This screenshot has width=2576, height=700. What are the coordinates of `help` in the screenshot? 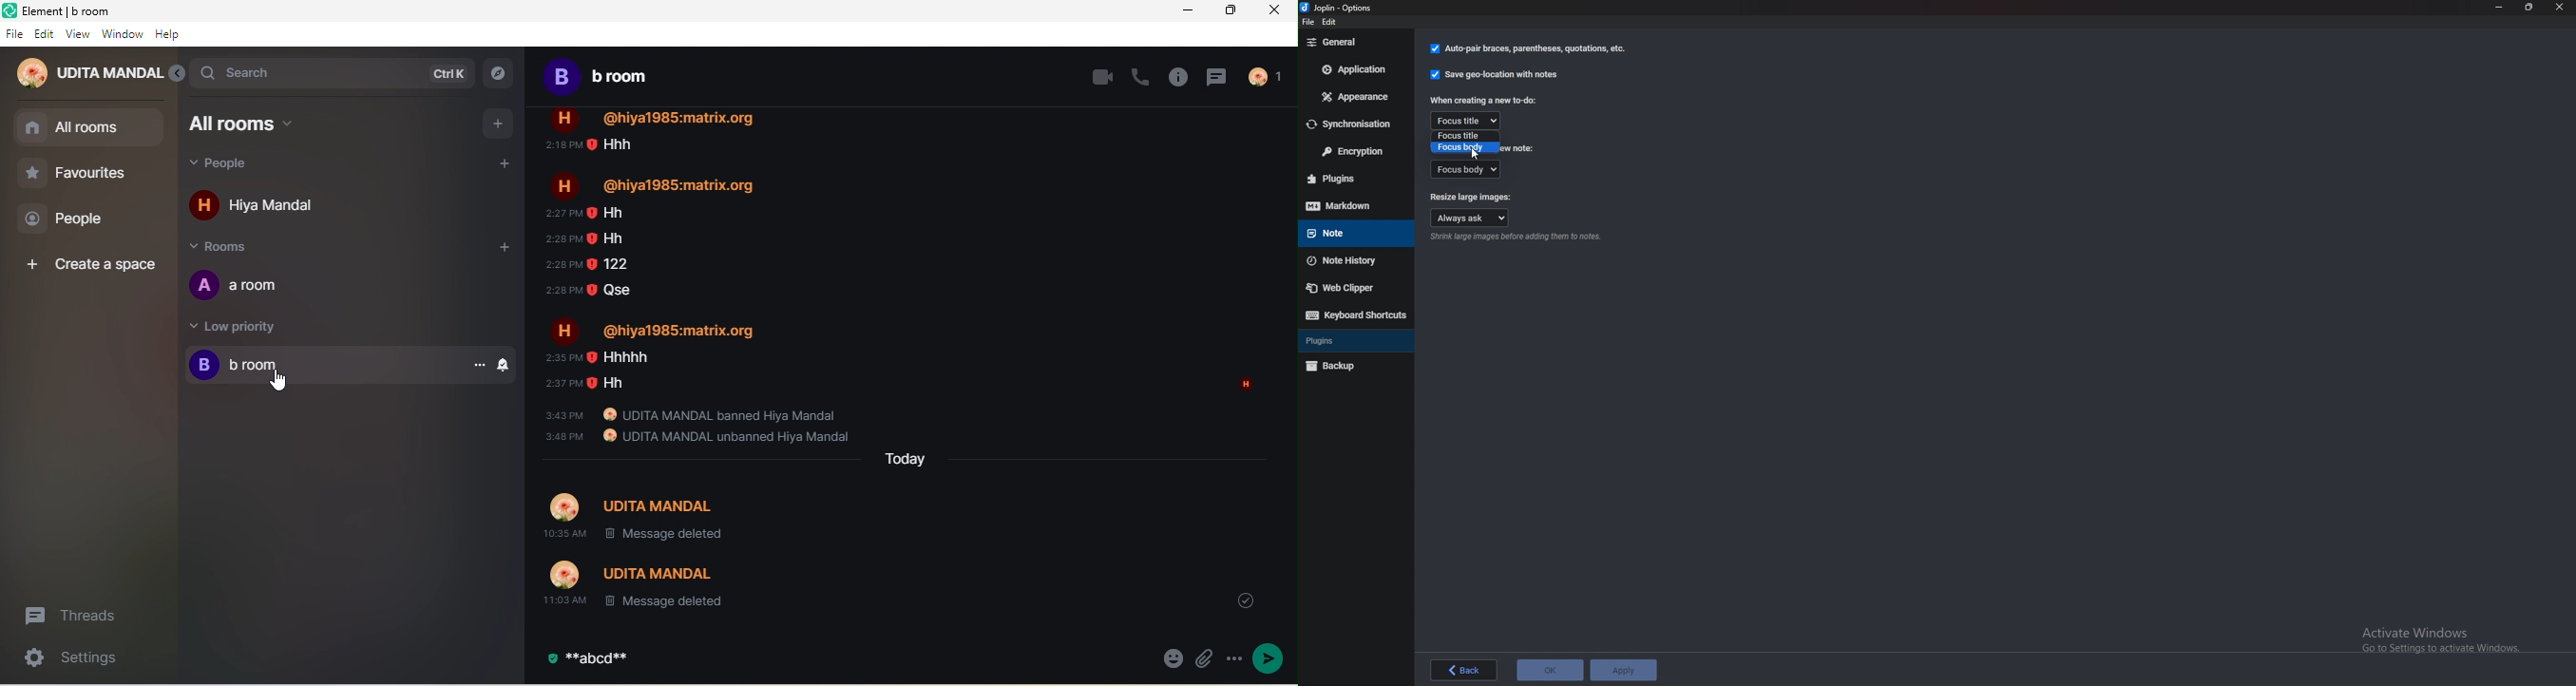 It's located at (171, 36).